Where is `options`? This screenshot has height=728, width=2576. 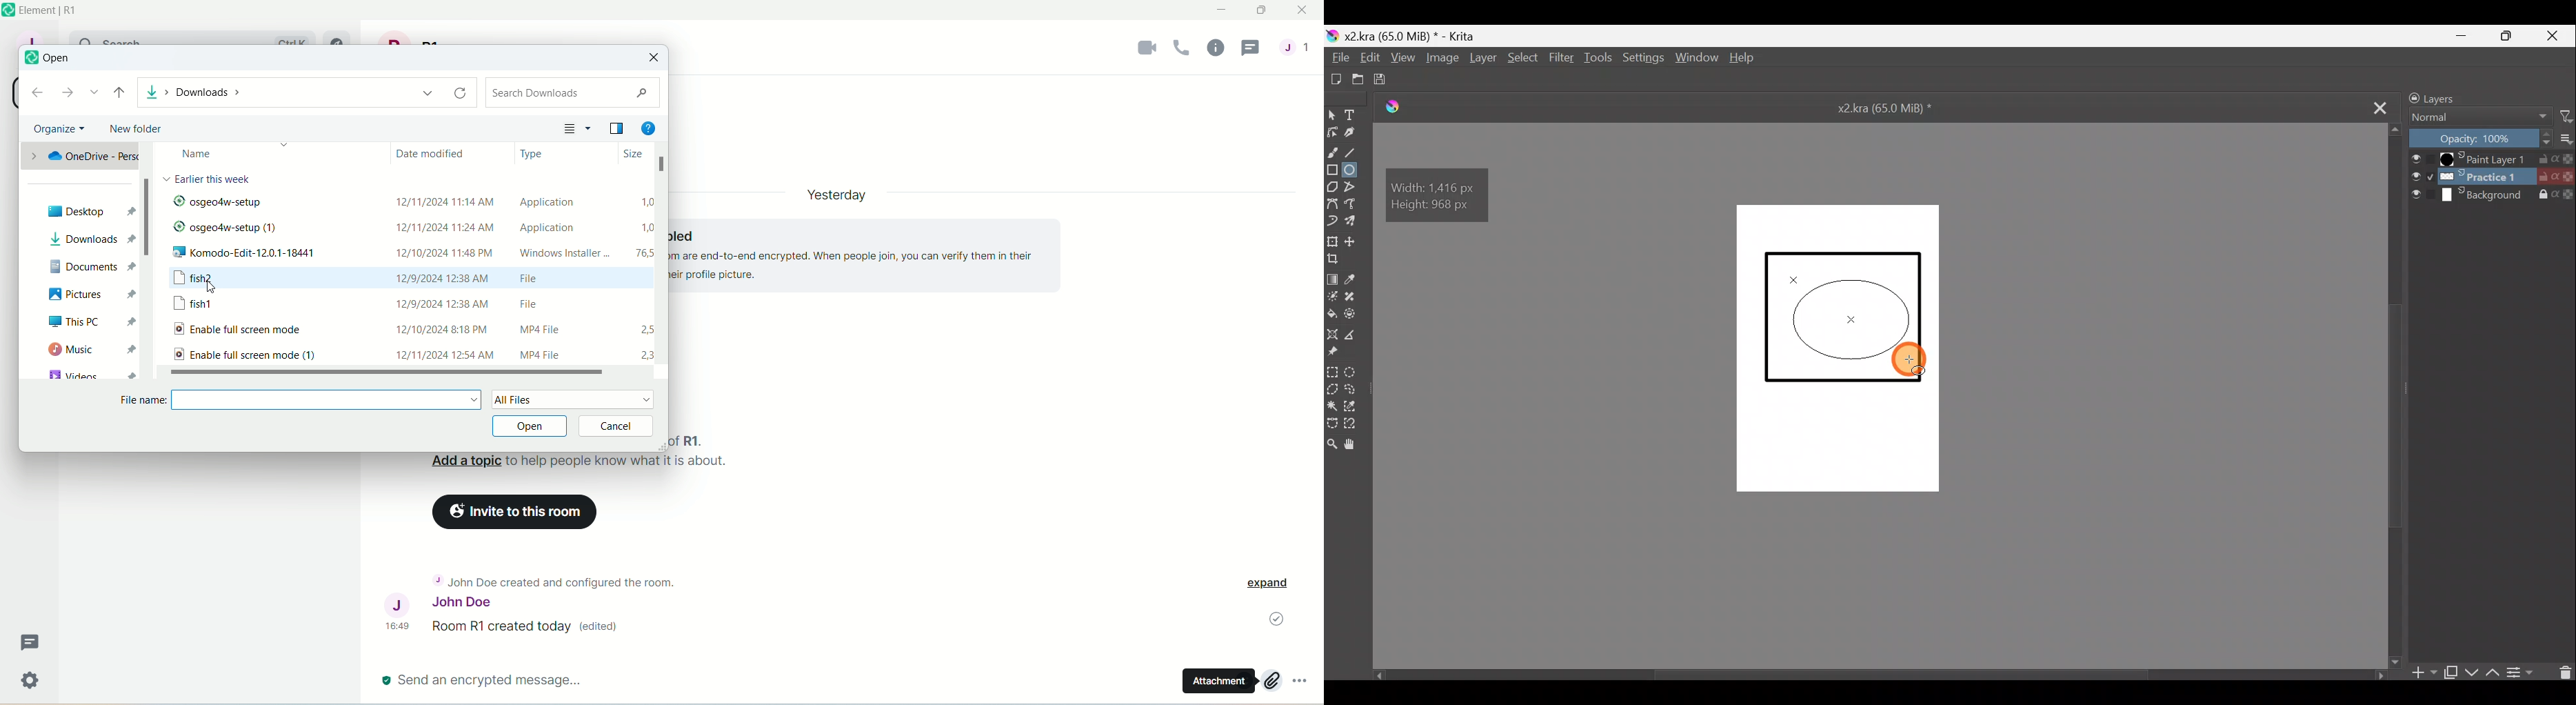
options is located at coordinates (1306, 686).